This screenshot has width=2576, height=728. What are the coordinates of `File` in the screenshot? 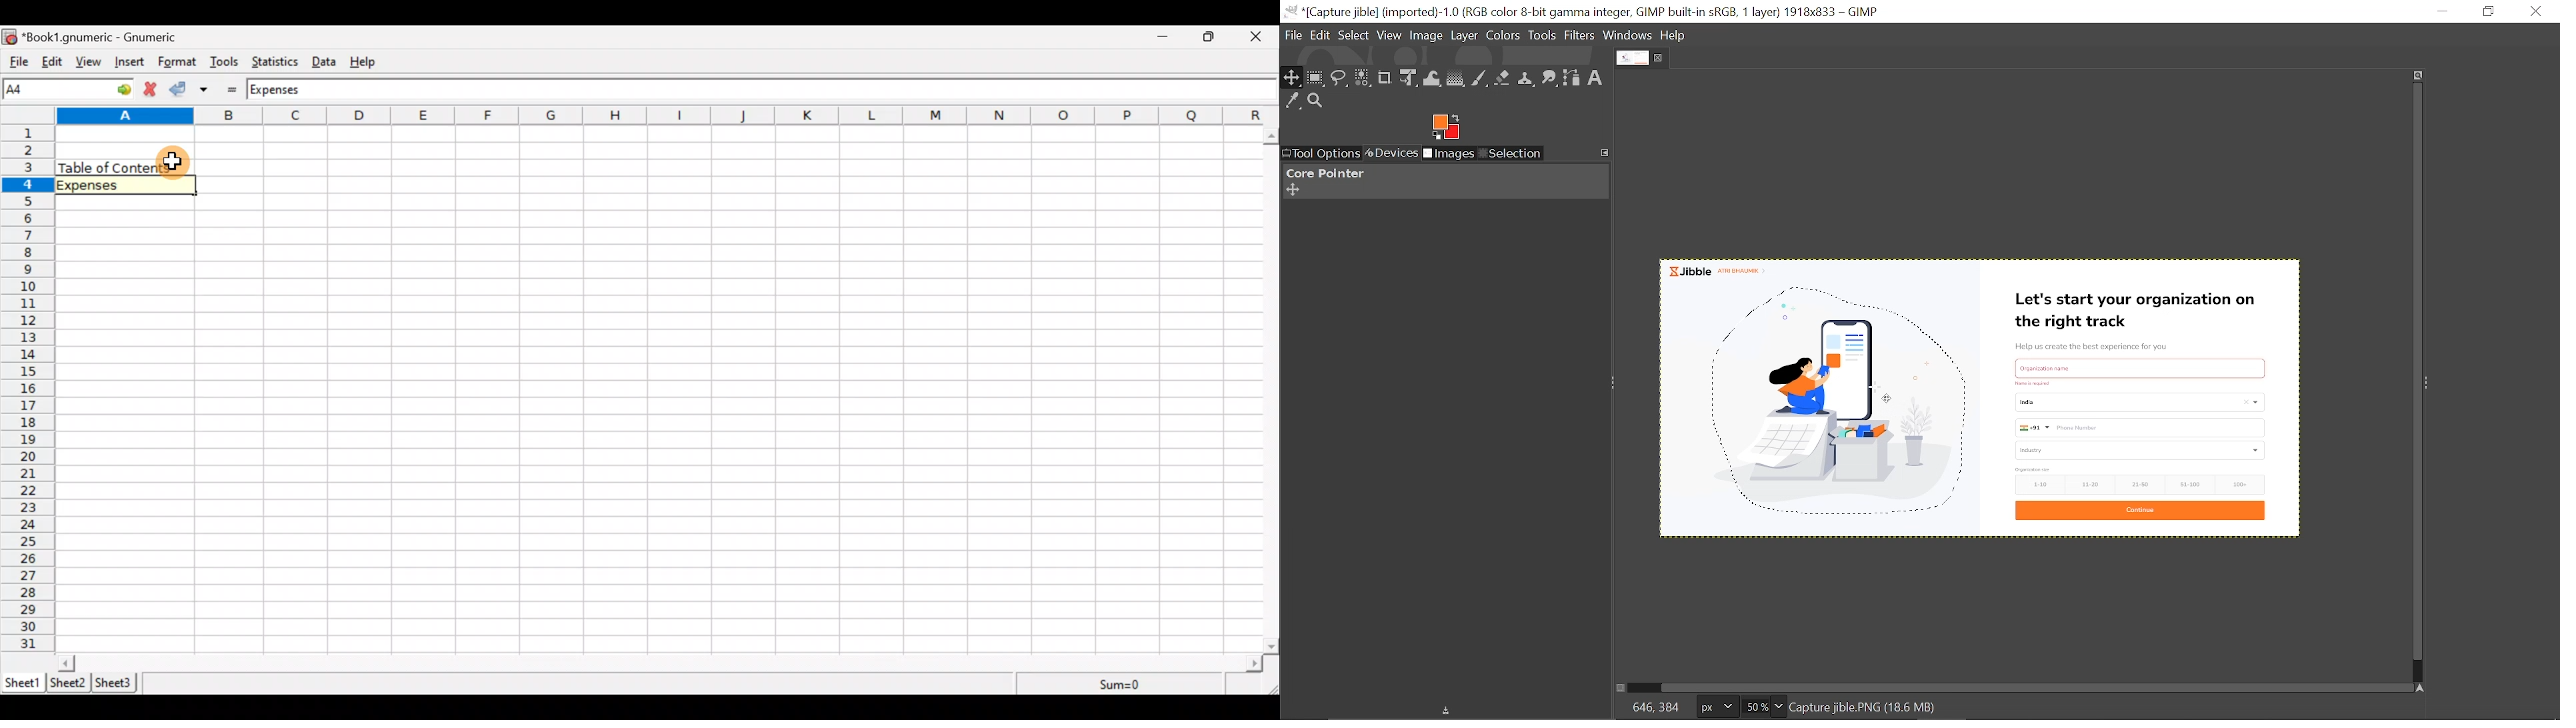 It's located at (1293, 36).